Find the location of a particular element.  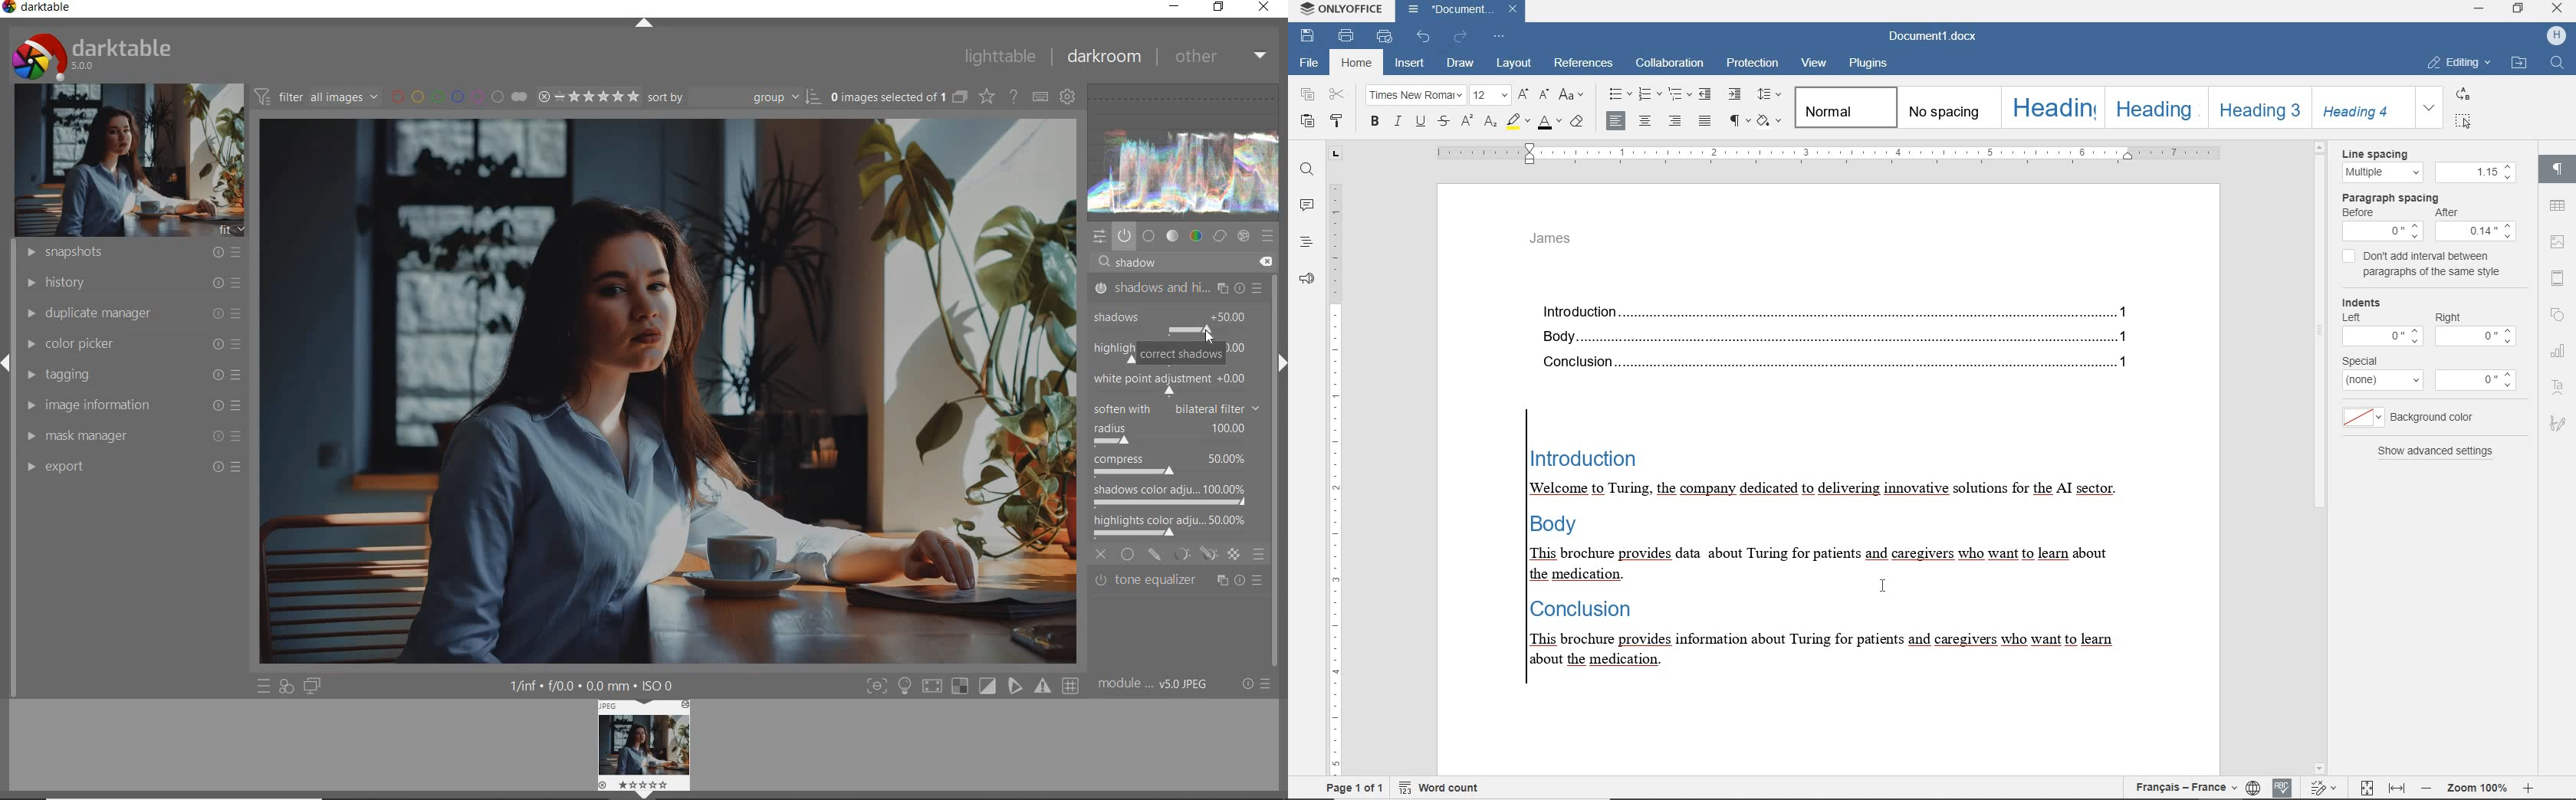

cursor is located at coordinates (1882, 584).